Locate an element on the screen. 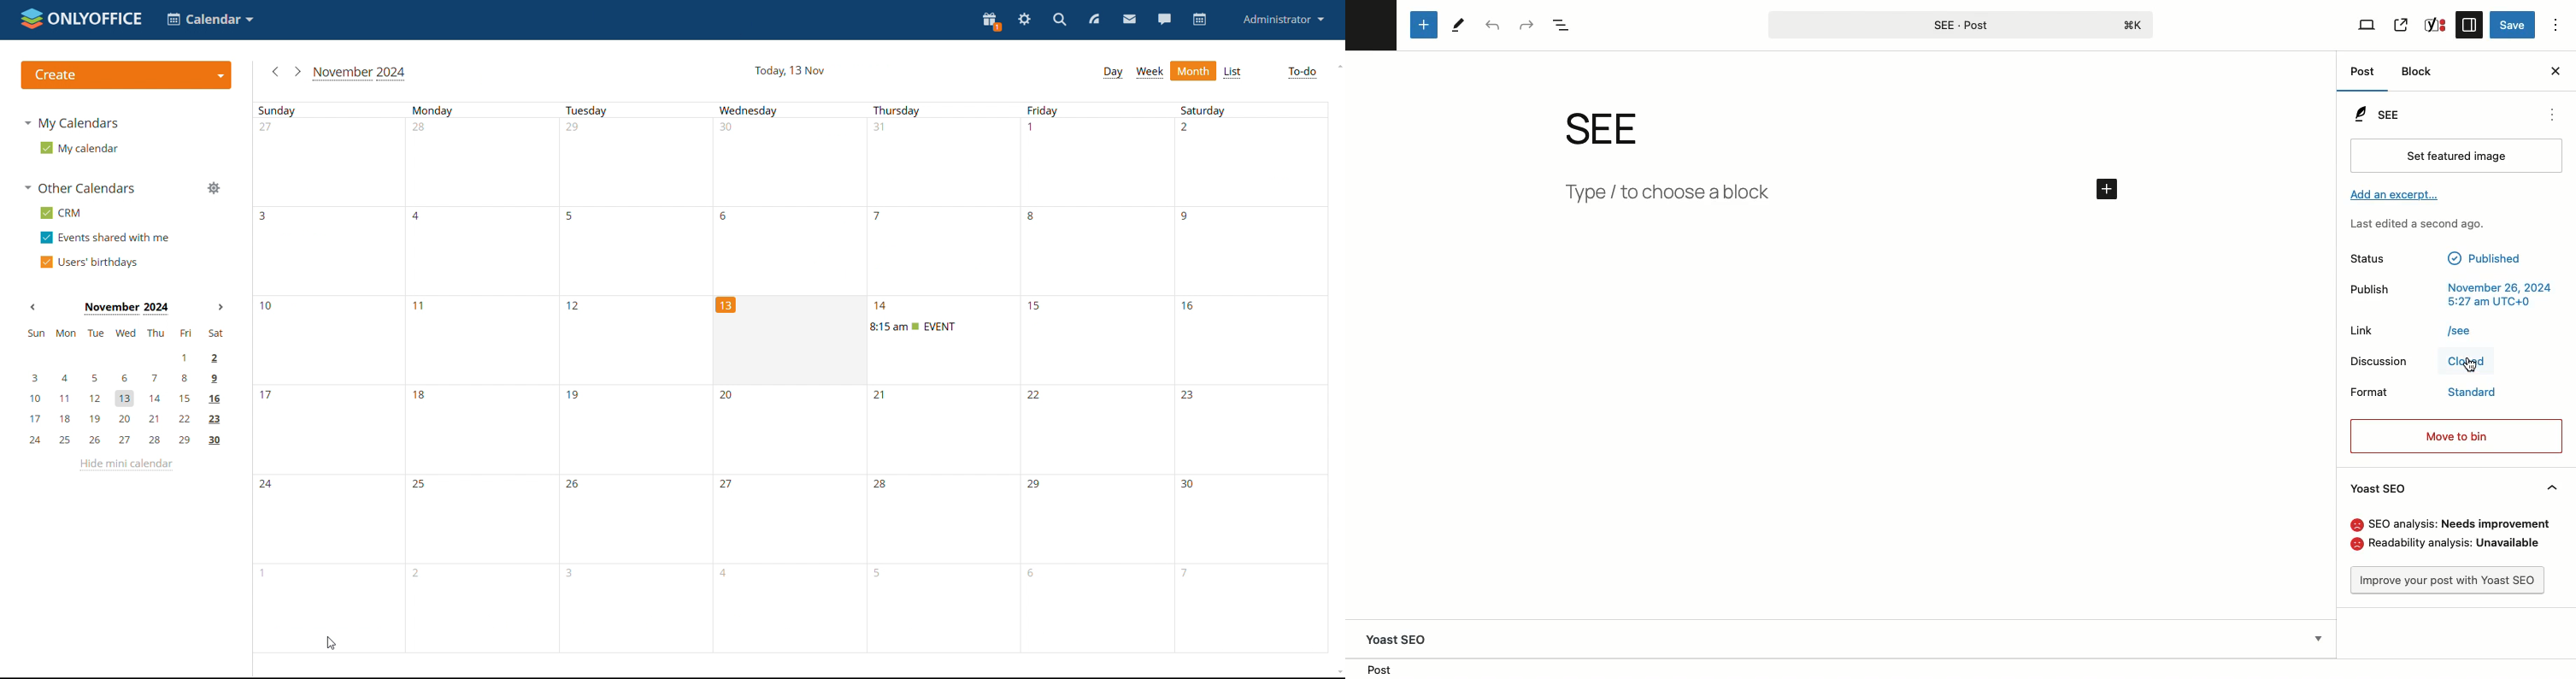  Link is located at coordinates (2412, 334).